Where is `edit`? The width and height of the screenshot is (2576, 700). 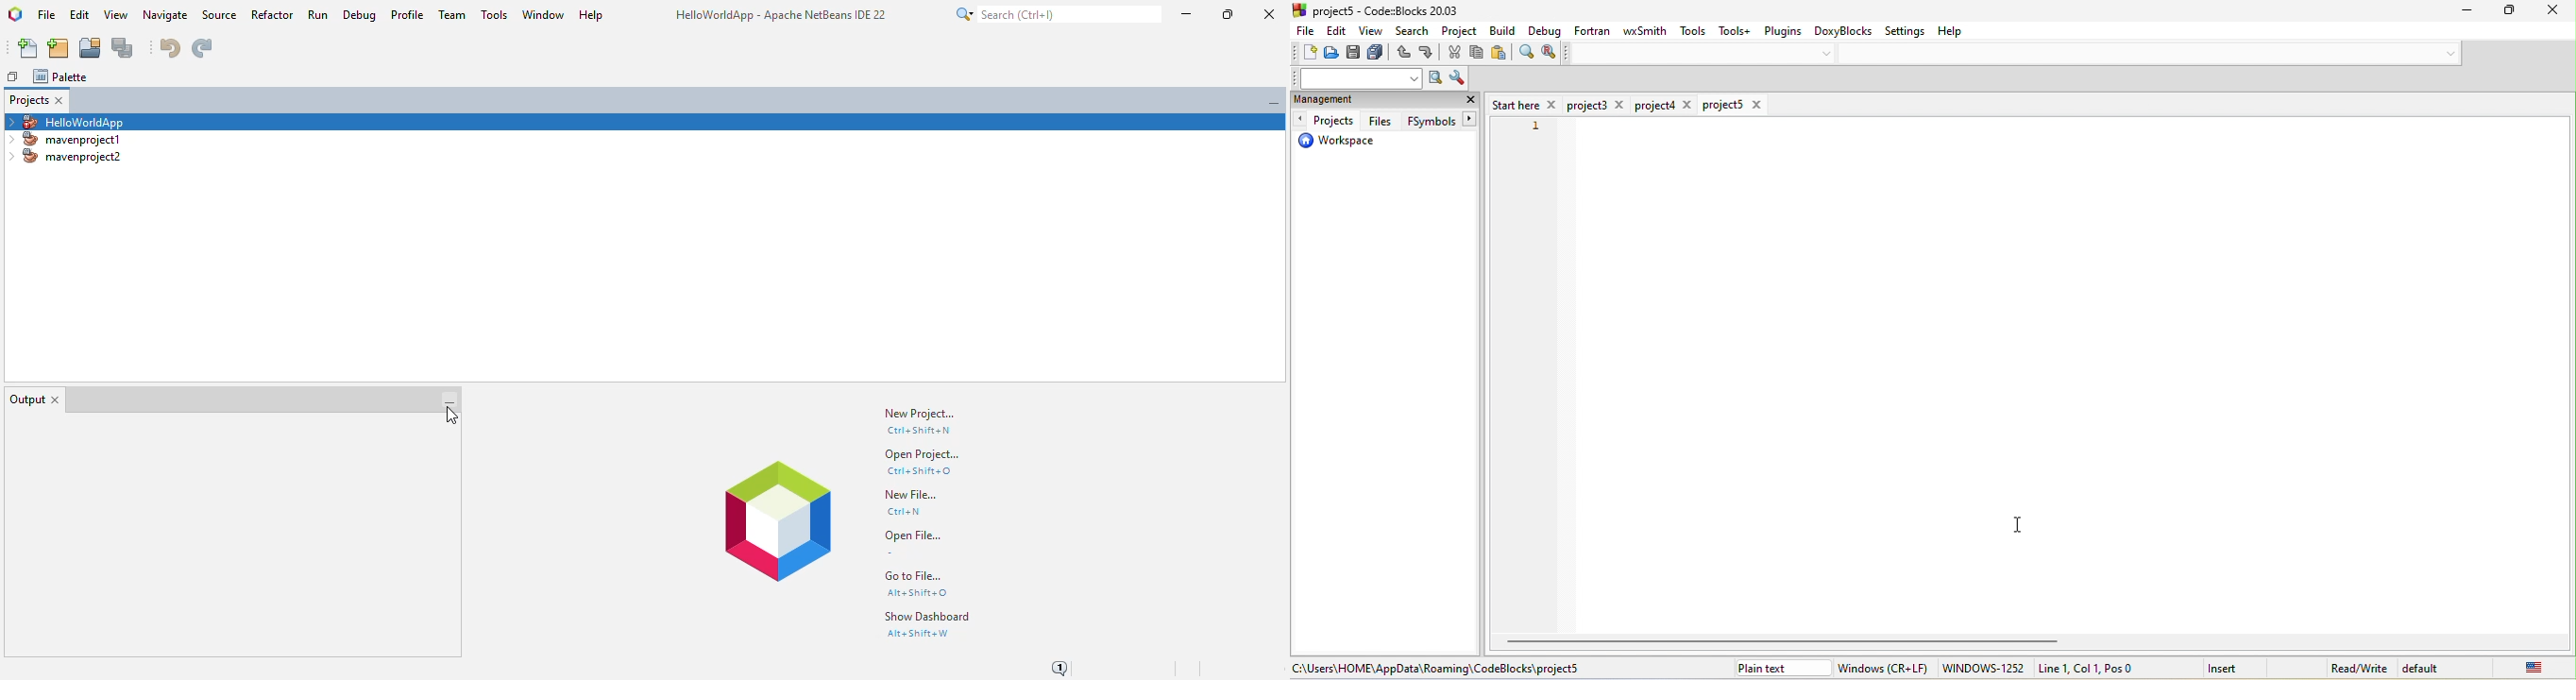
edit is located at coordinates (1338, 32).